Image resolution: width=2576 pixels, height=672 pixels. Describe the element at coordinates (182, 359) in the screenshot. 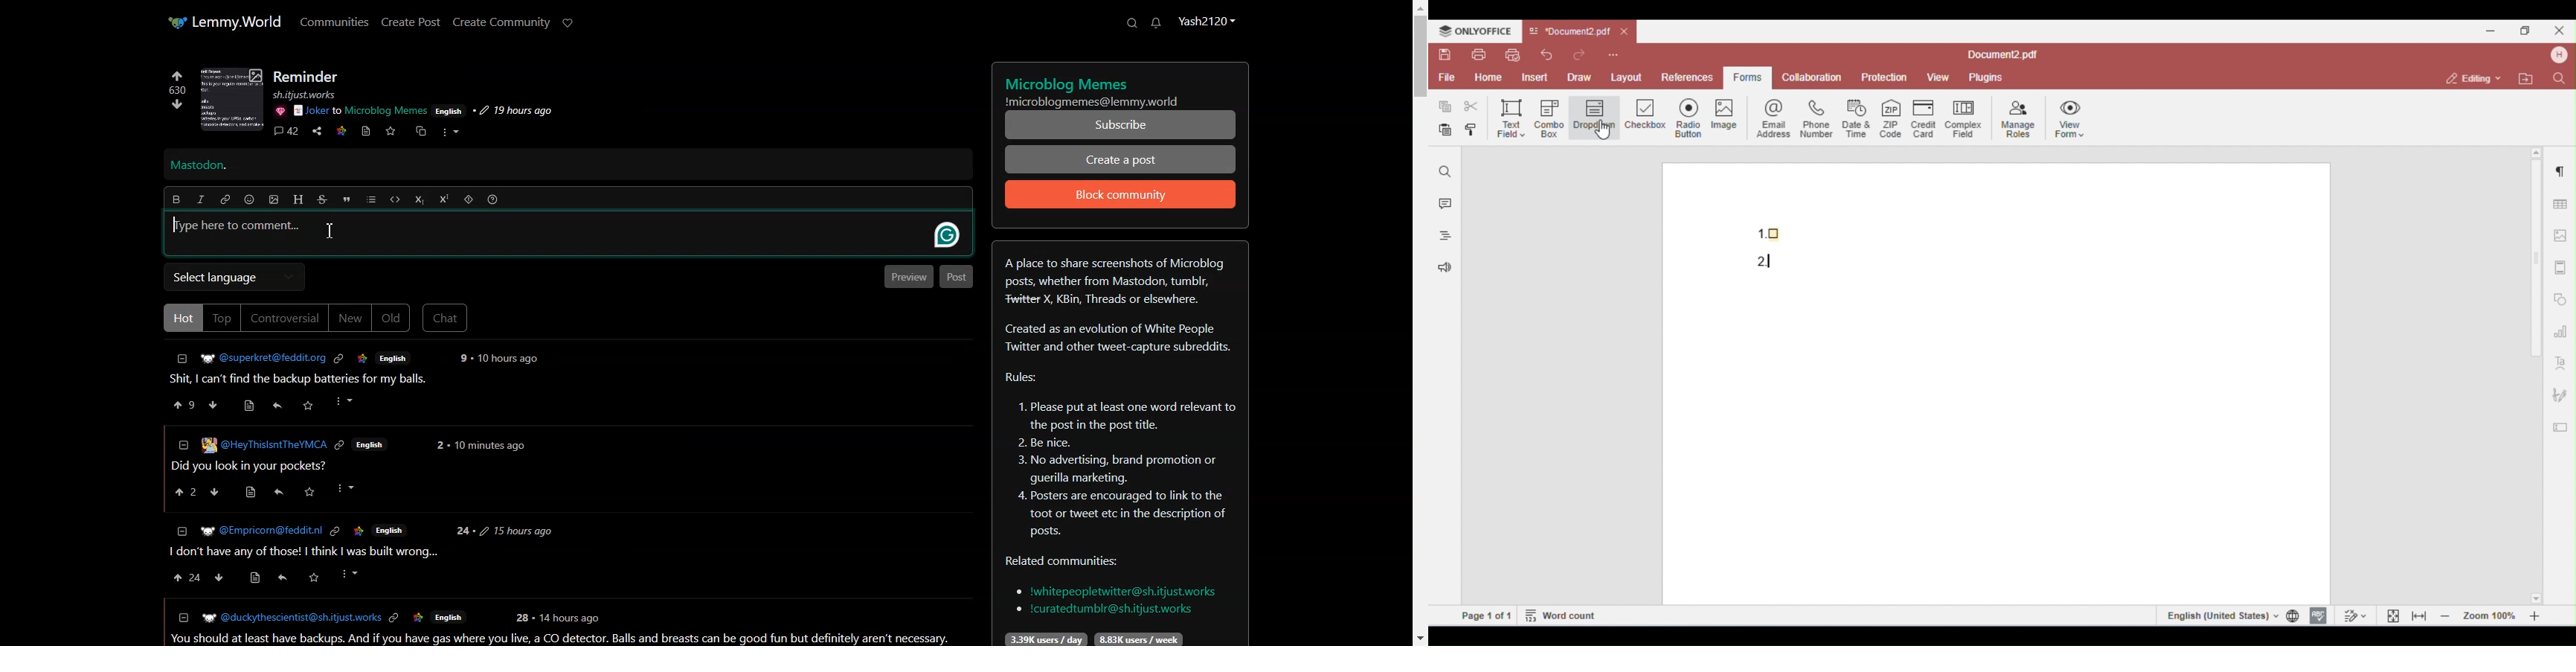

I see `Collapse` at that location.